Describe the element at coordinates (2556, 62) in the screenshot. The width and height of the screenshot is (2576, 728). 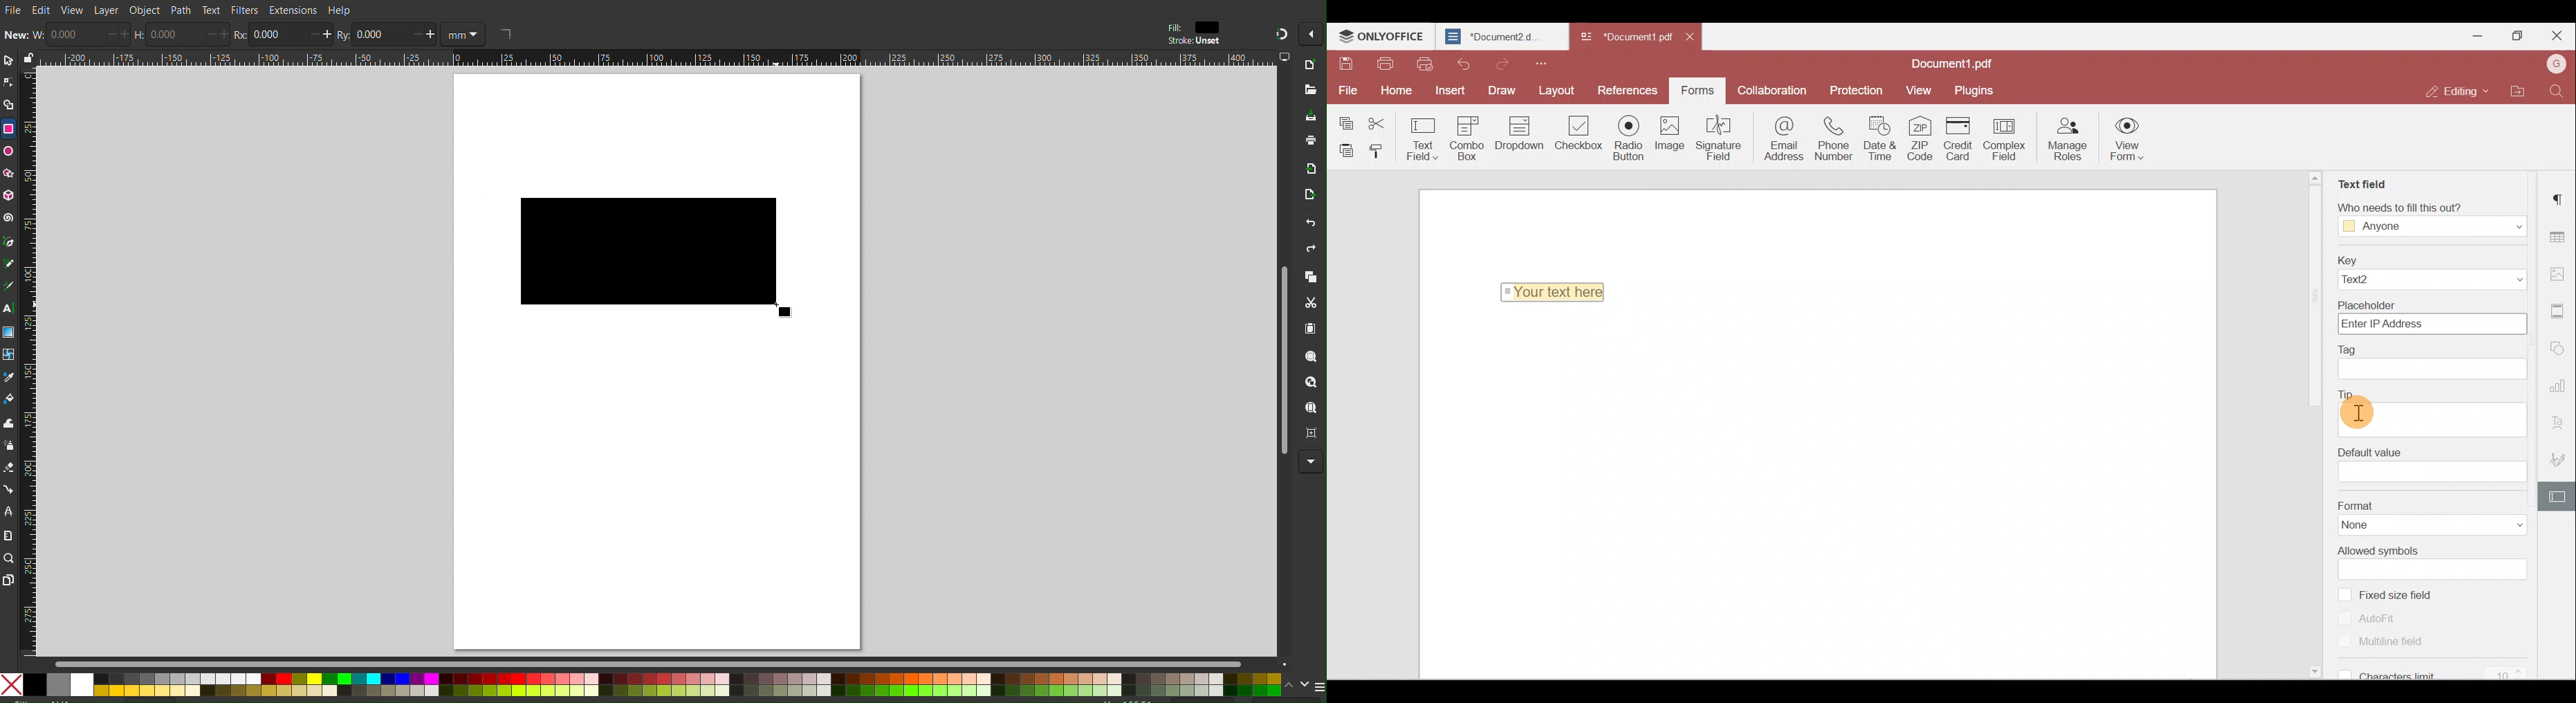
I see `Account name` at that location.